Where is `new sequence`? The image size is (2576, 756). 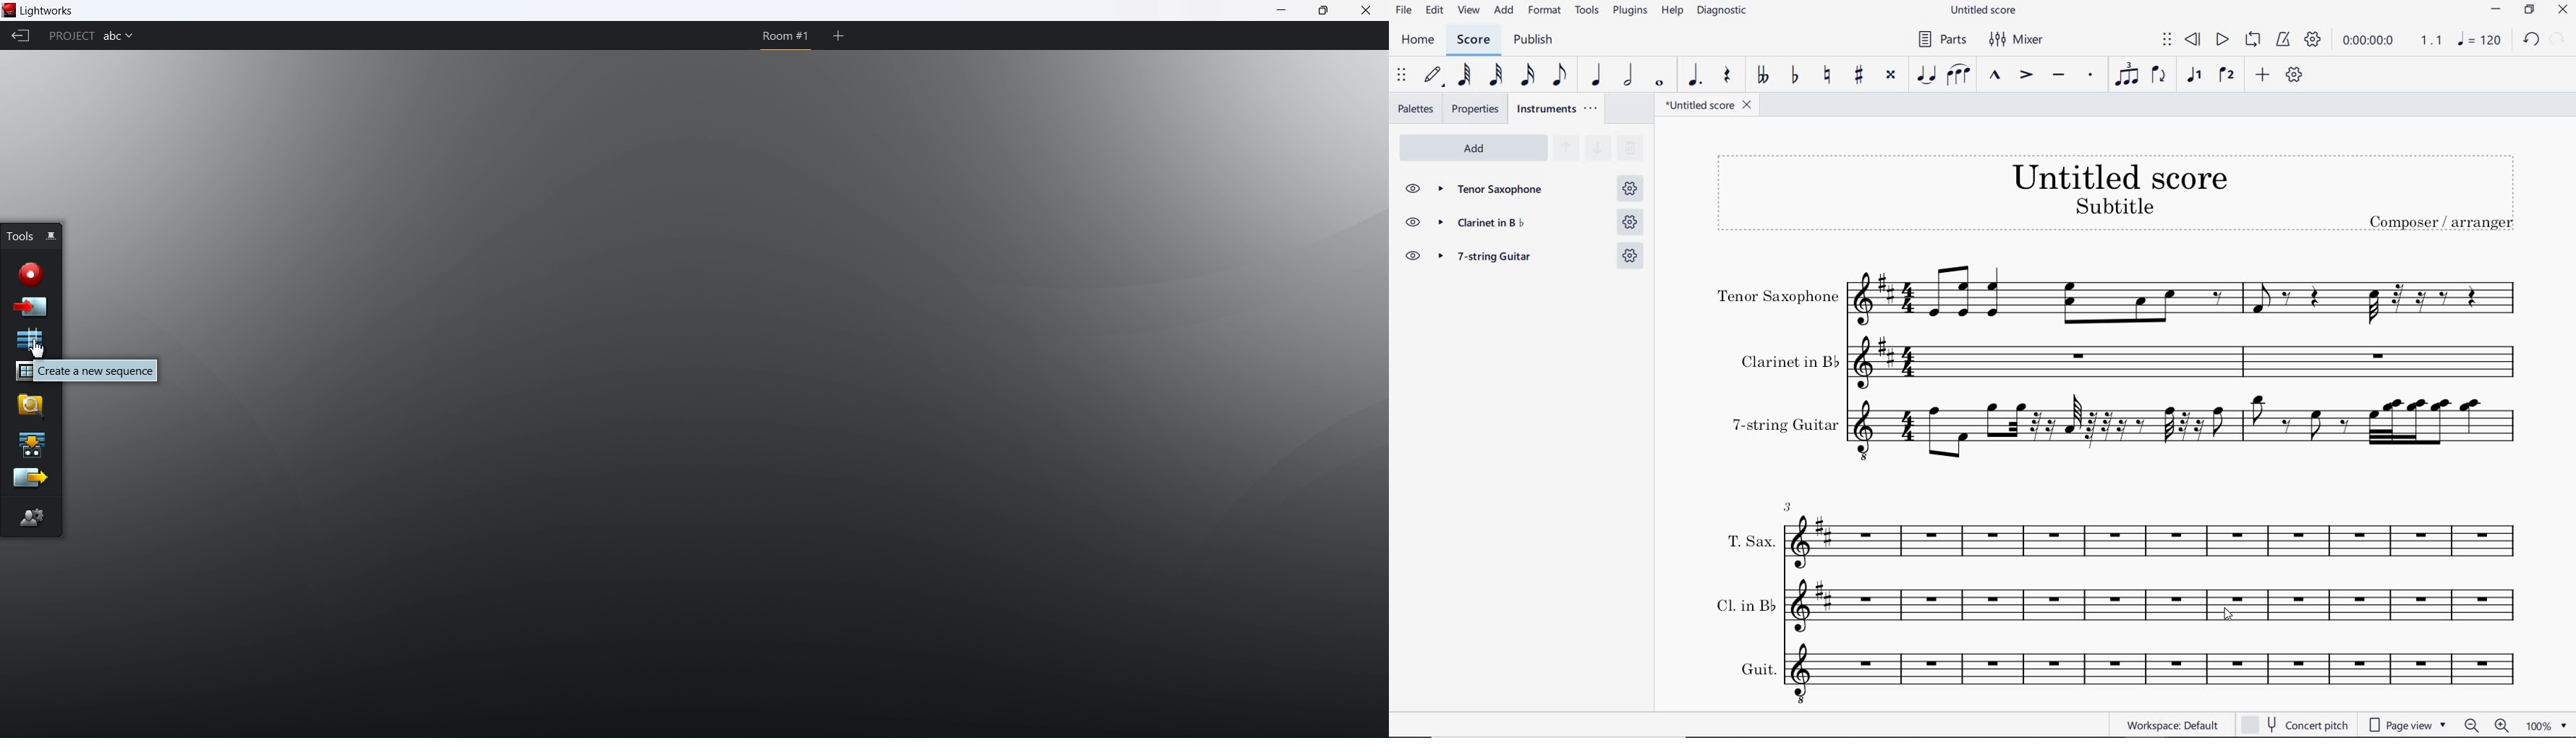
new sequence is located at coordinates (32, 340).